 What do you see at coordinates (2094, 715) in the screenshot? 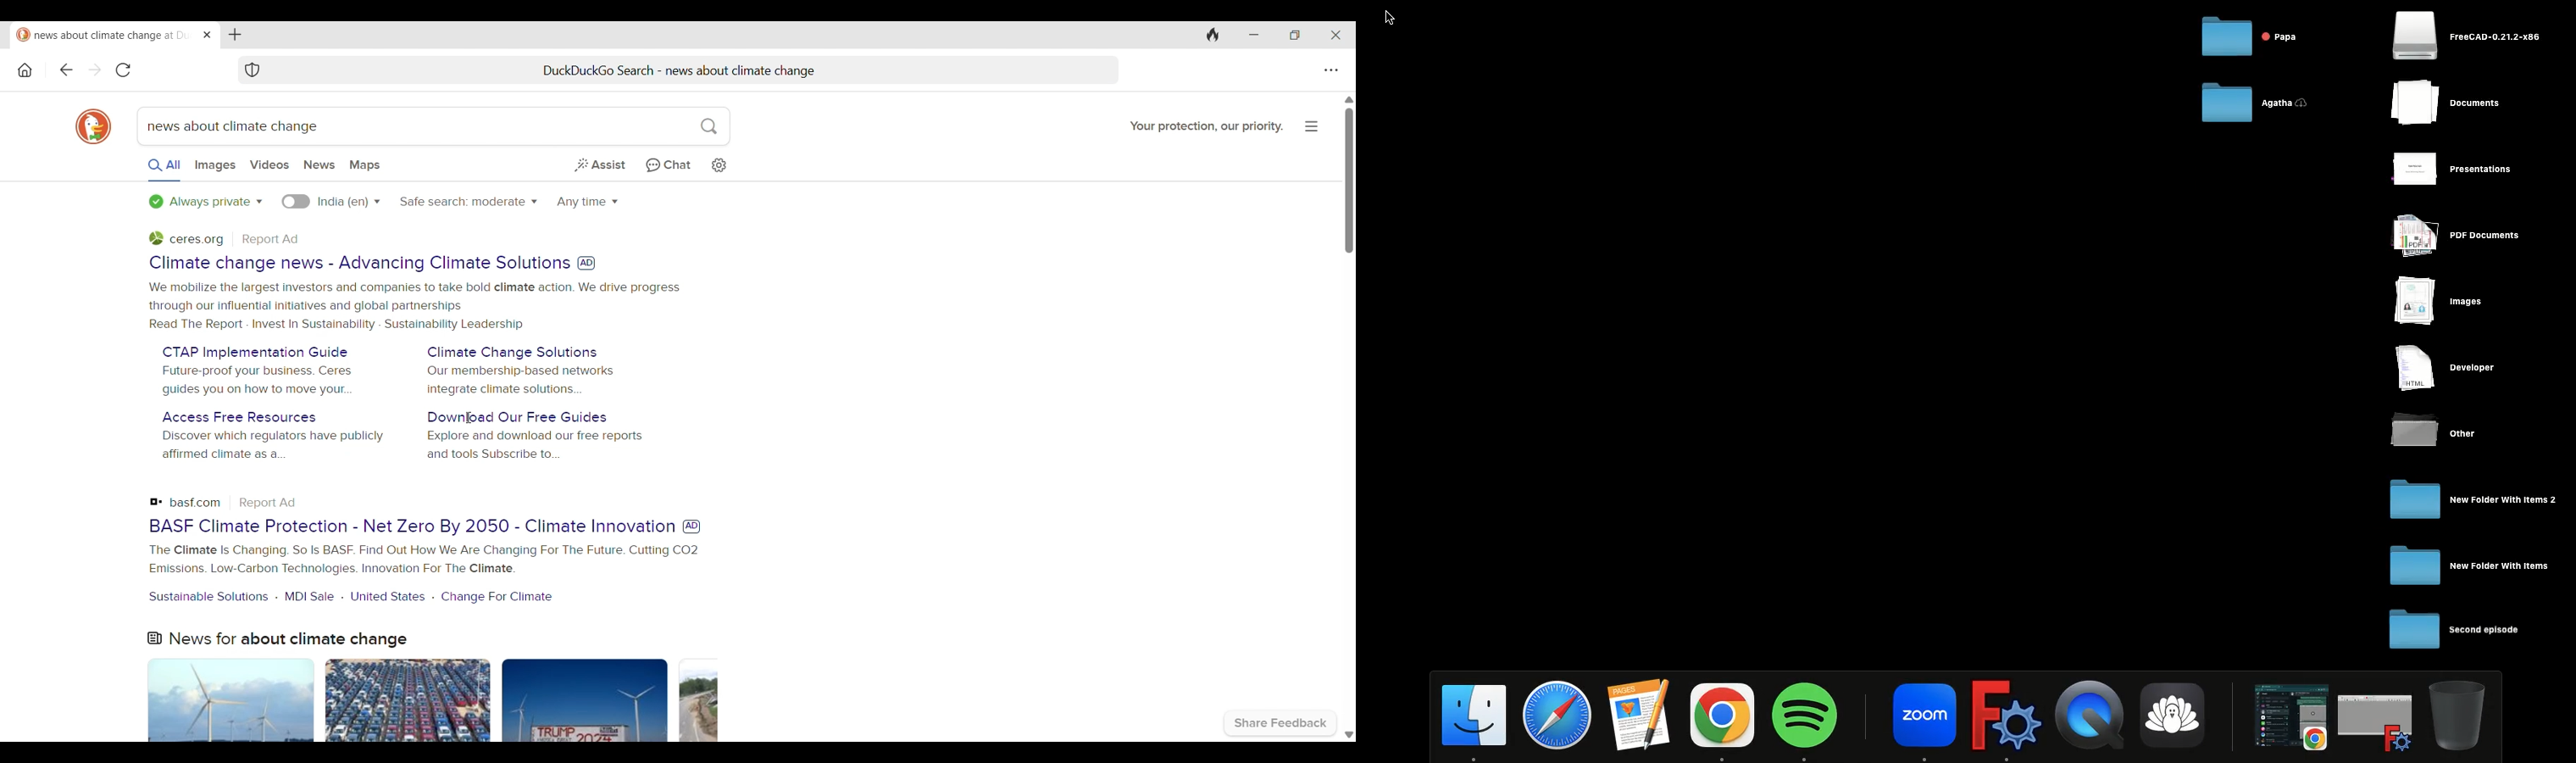
I see `Video player` at bounding box center [2094, 715].